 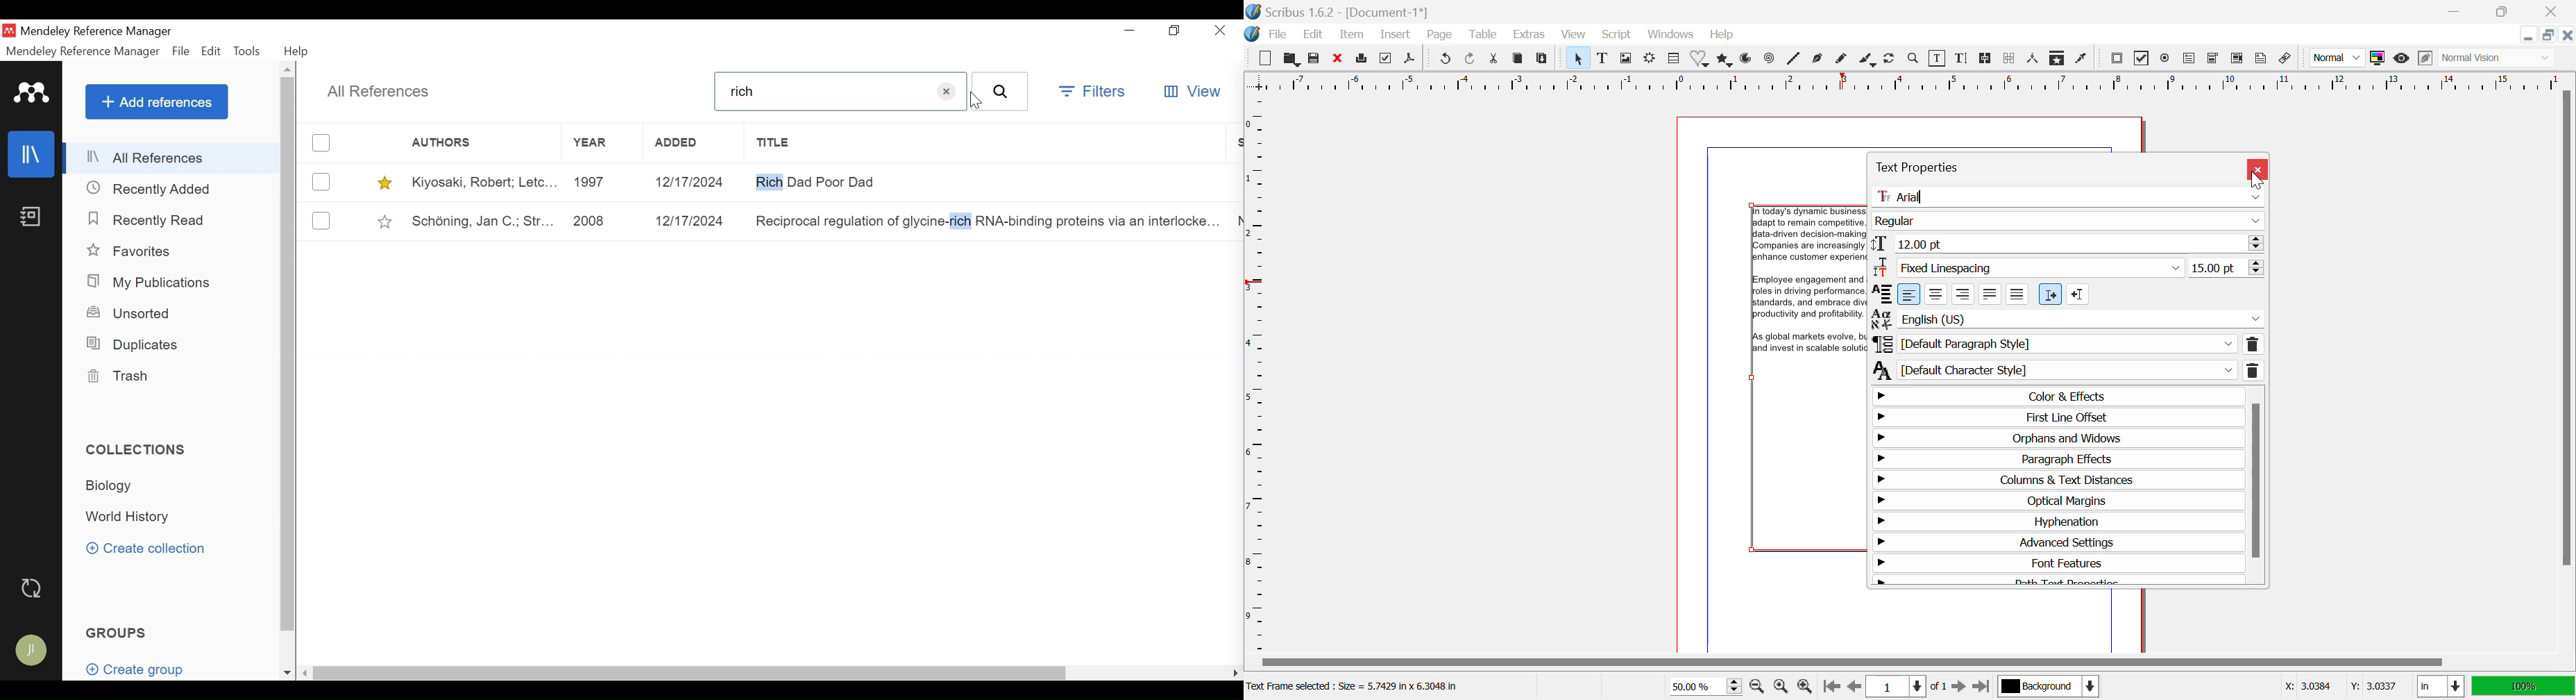 What do you see at coordinates (1448, 58) in the screenshot?
I see `Redo` at bounding box center [1448, 58].